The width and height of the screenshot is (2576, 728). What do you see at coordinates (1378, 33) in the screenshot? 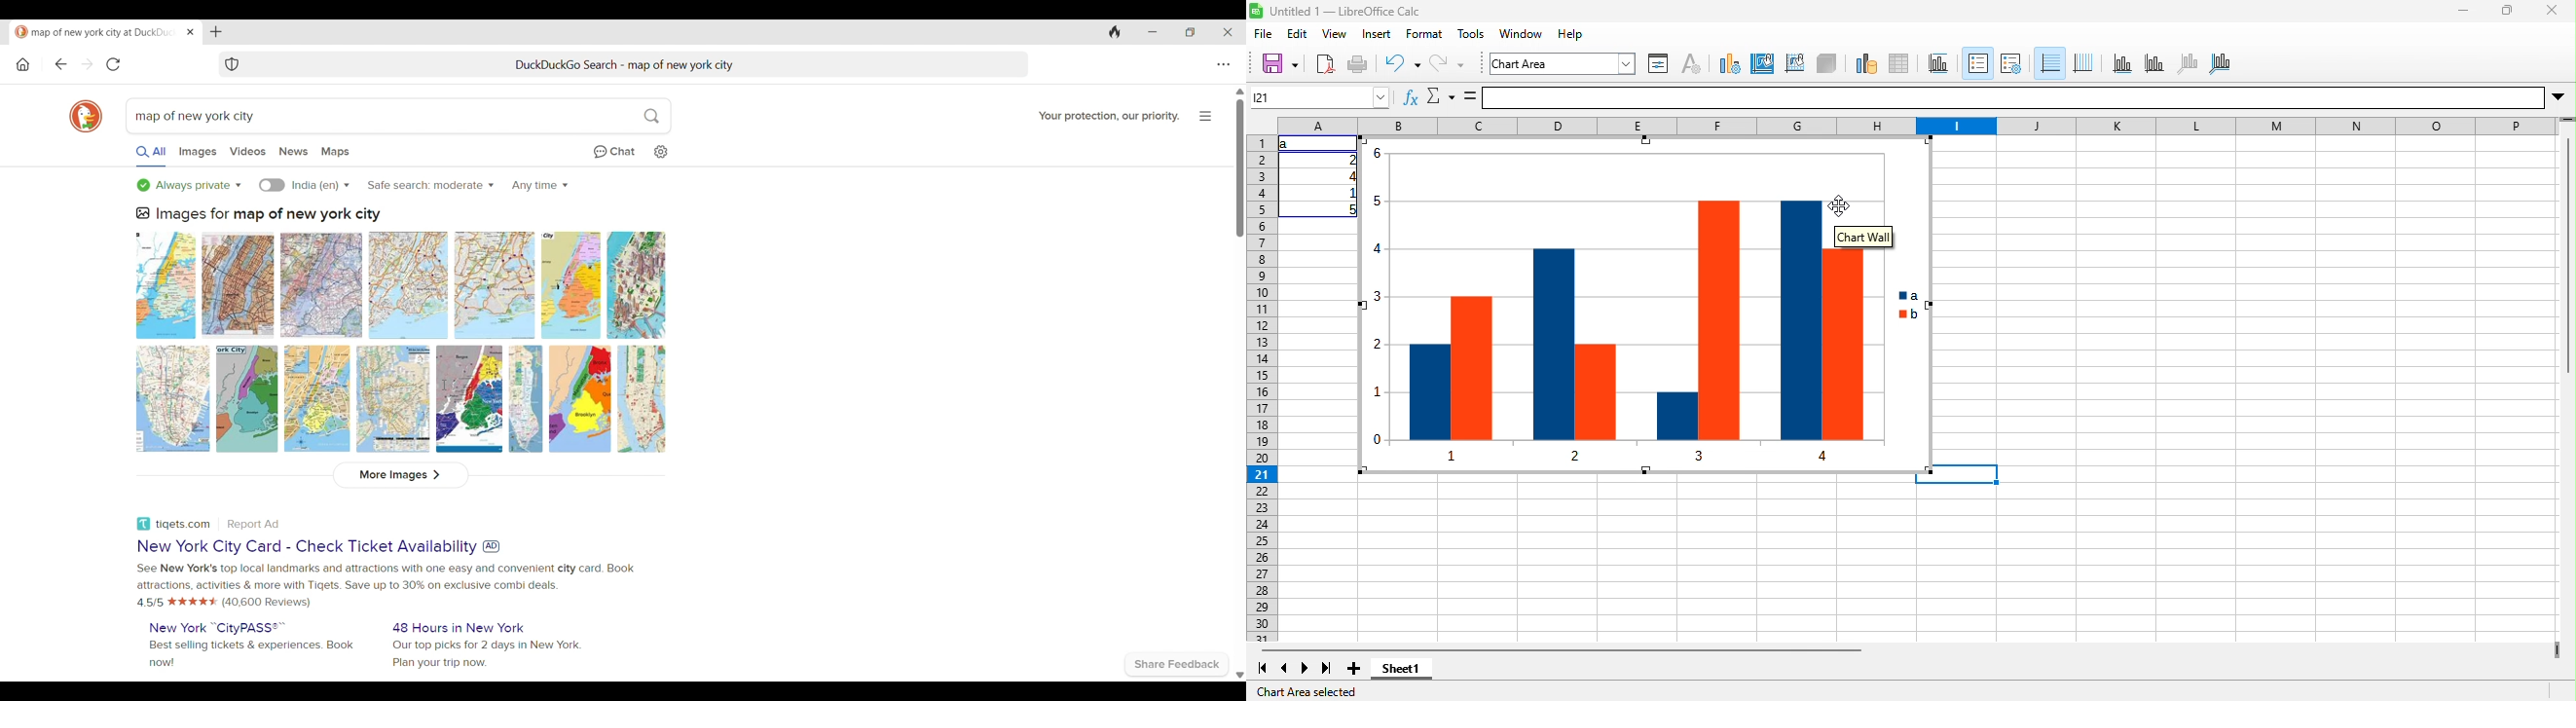
I see `insert` at bounding box center [1378, 33].